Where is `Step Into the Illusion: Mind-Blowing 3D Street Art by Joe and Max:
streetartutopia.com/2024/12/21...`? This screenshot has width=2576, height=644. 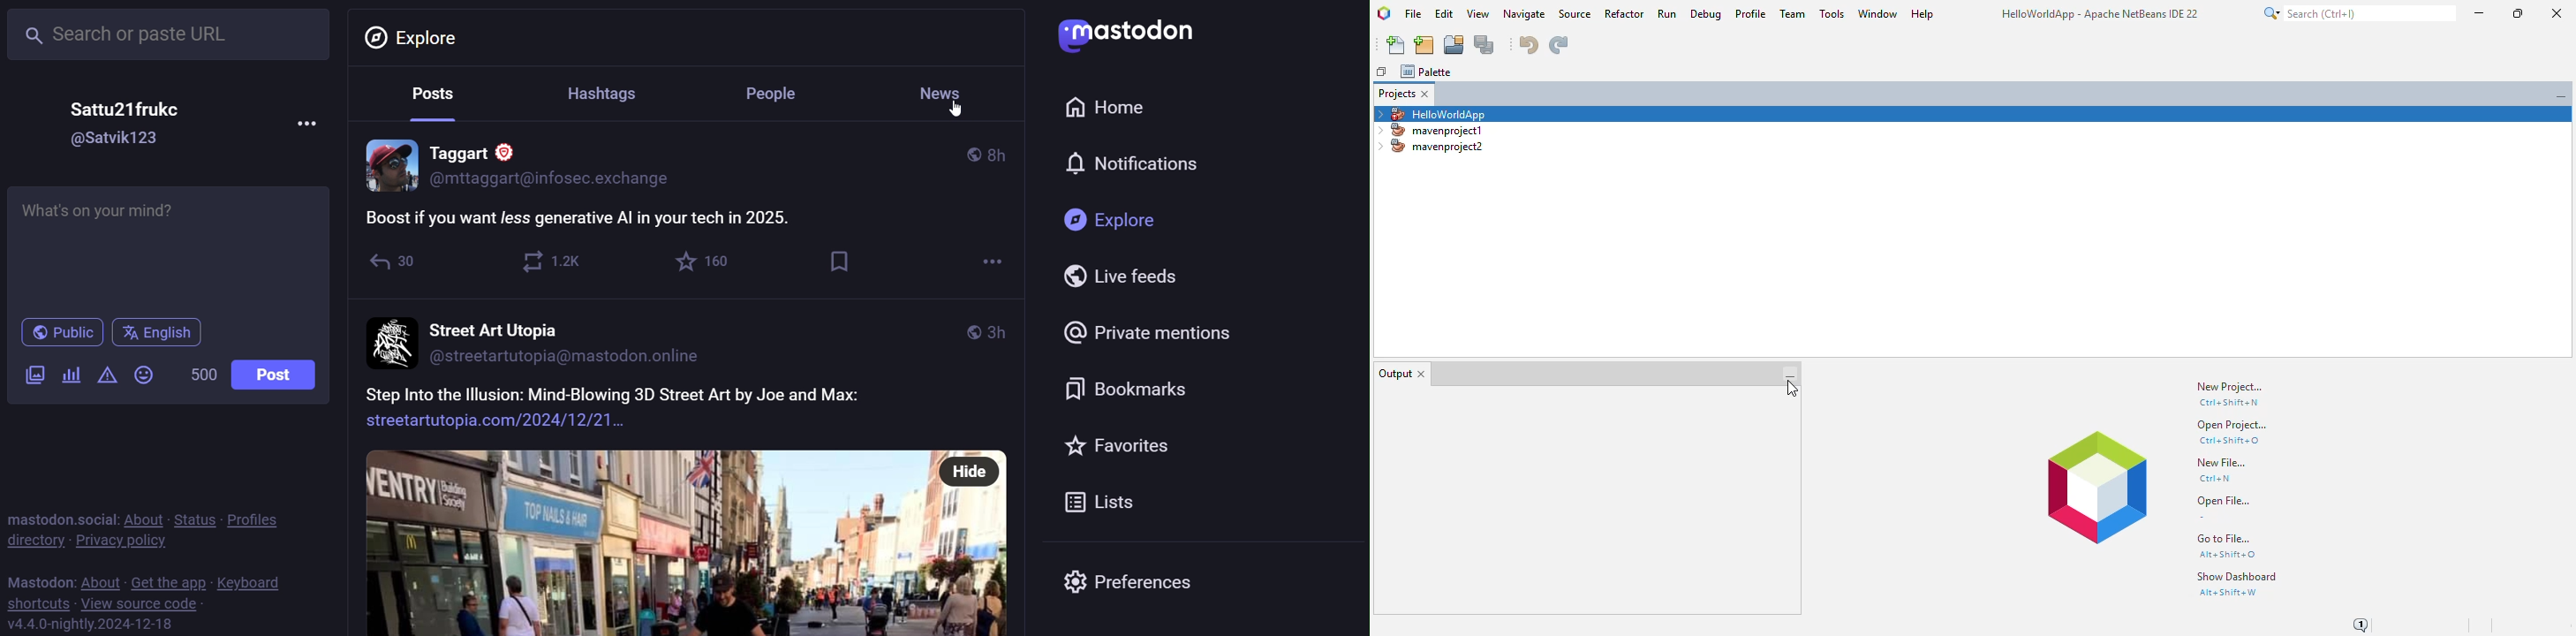 Step Into the Illusion: Mind-Blowing 3D Street Art by Joe and Max:
streetartutopia.com/2024/12/21... is located at coordinates (621, 408).